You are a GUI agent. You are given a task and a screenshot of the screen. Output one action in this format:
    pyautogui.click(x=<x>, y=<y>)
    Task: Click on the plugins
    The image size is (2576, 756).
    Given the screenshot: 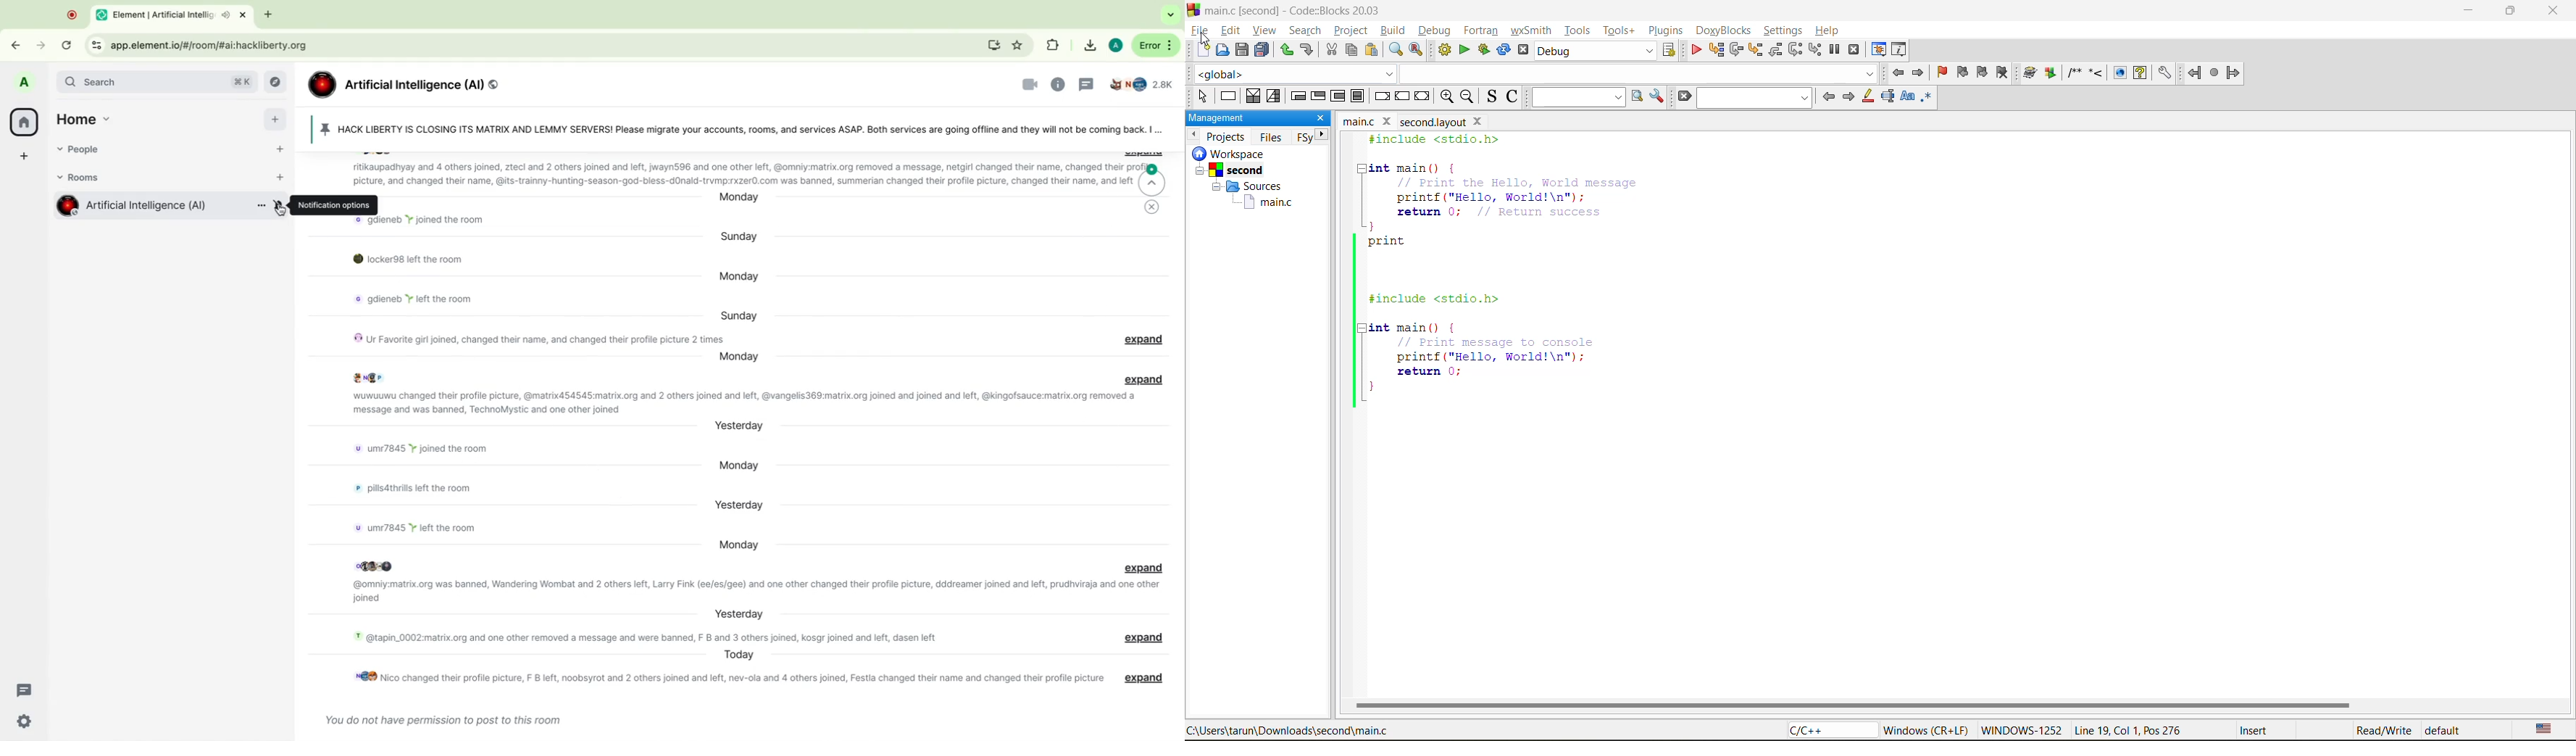 What is the action you would take?
    pyautogui.click(x=1667, y=30)
    